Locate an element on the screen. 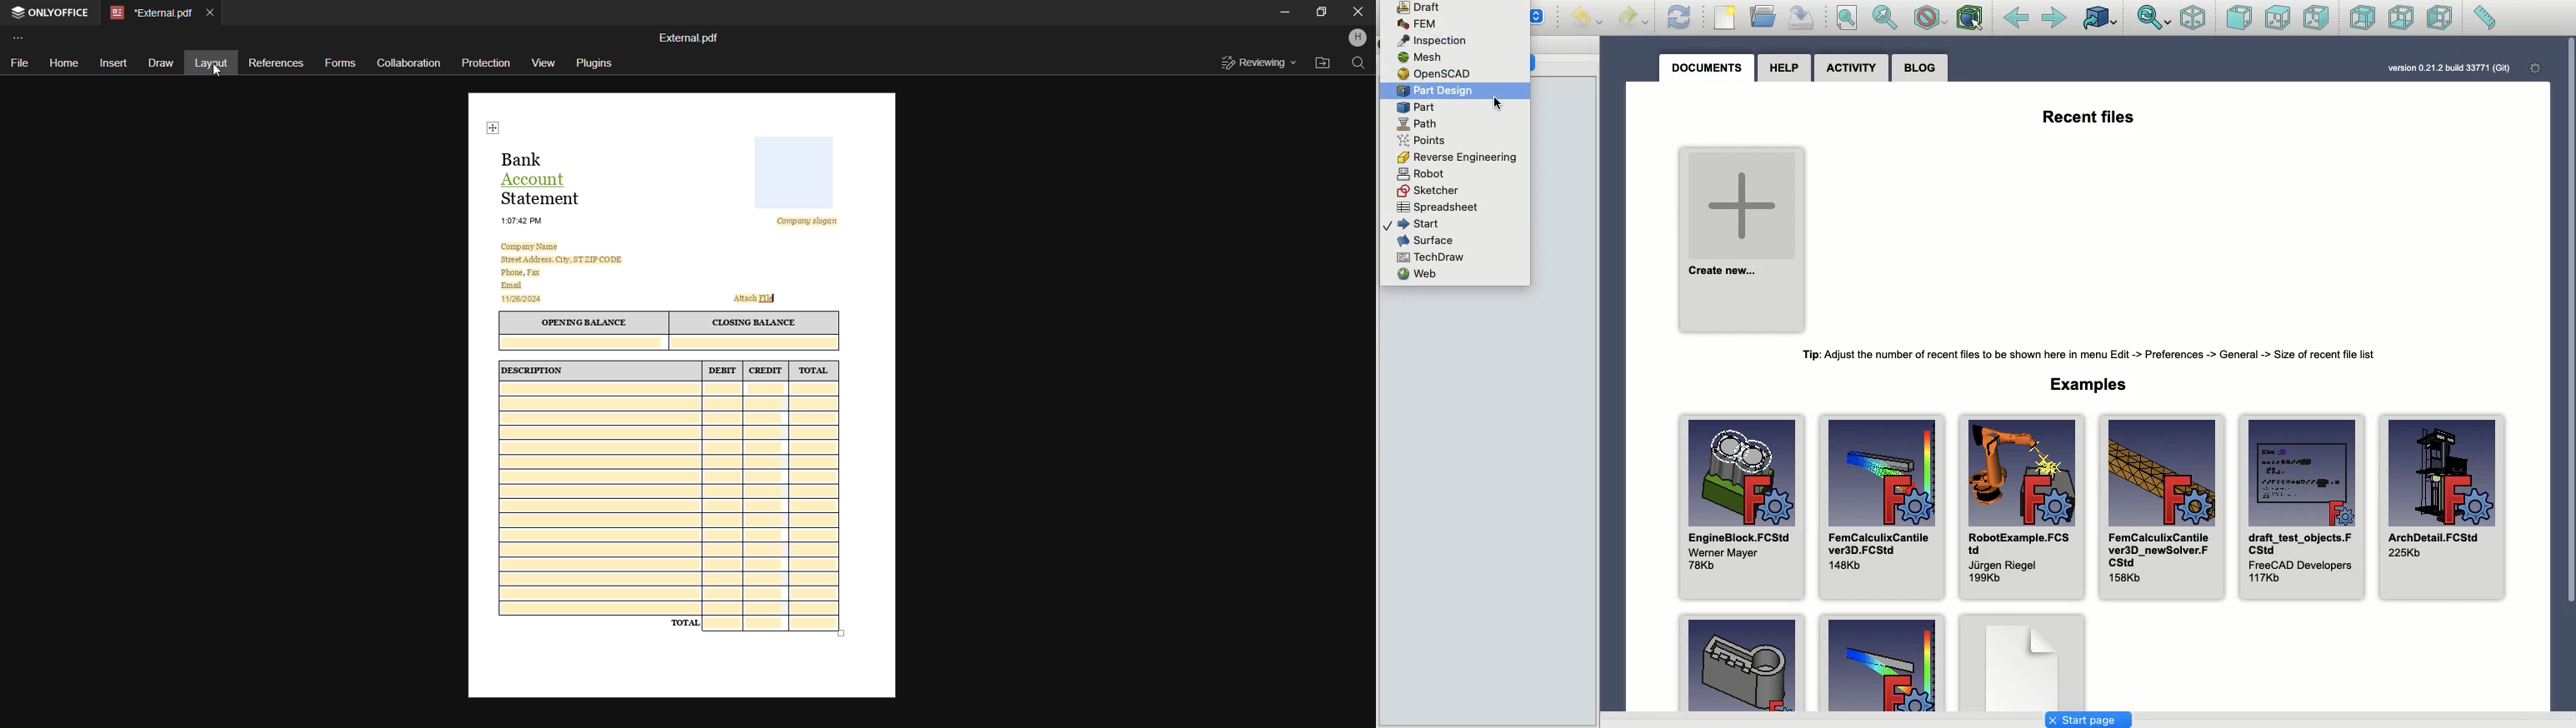 The image size is (2576, 728). FemCalculixCantile ver3D_newSolver.FCStd 158Kb is located at coordinates (2159, 507).